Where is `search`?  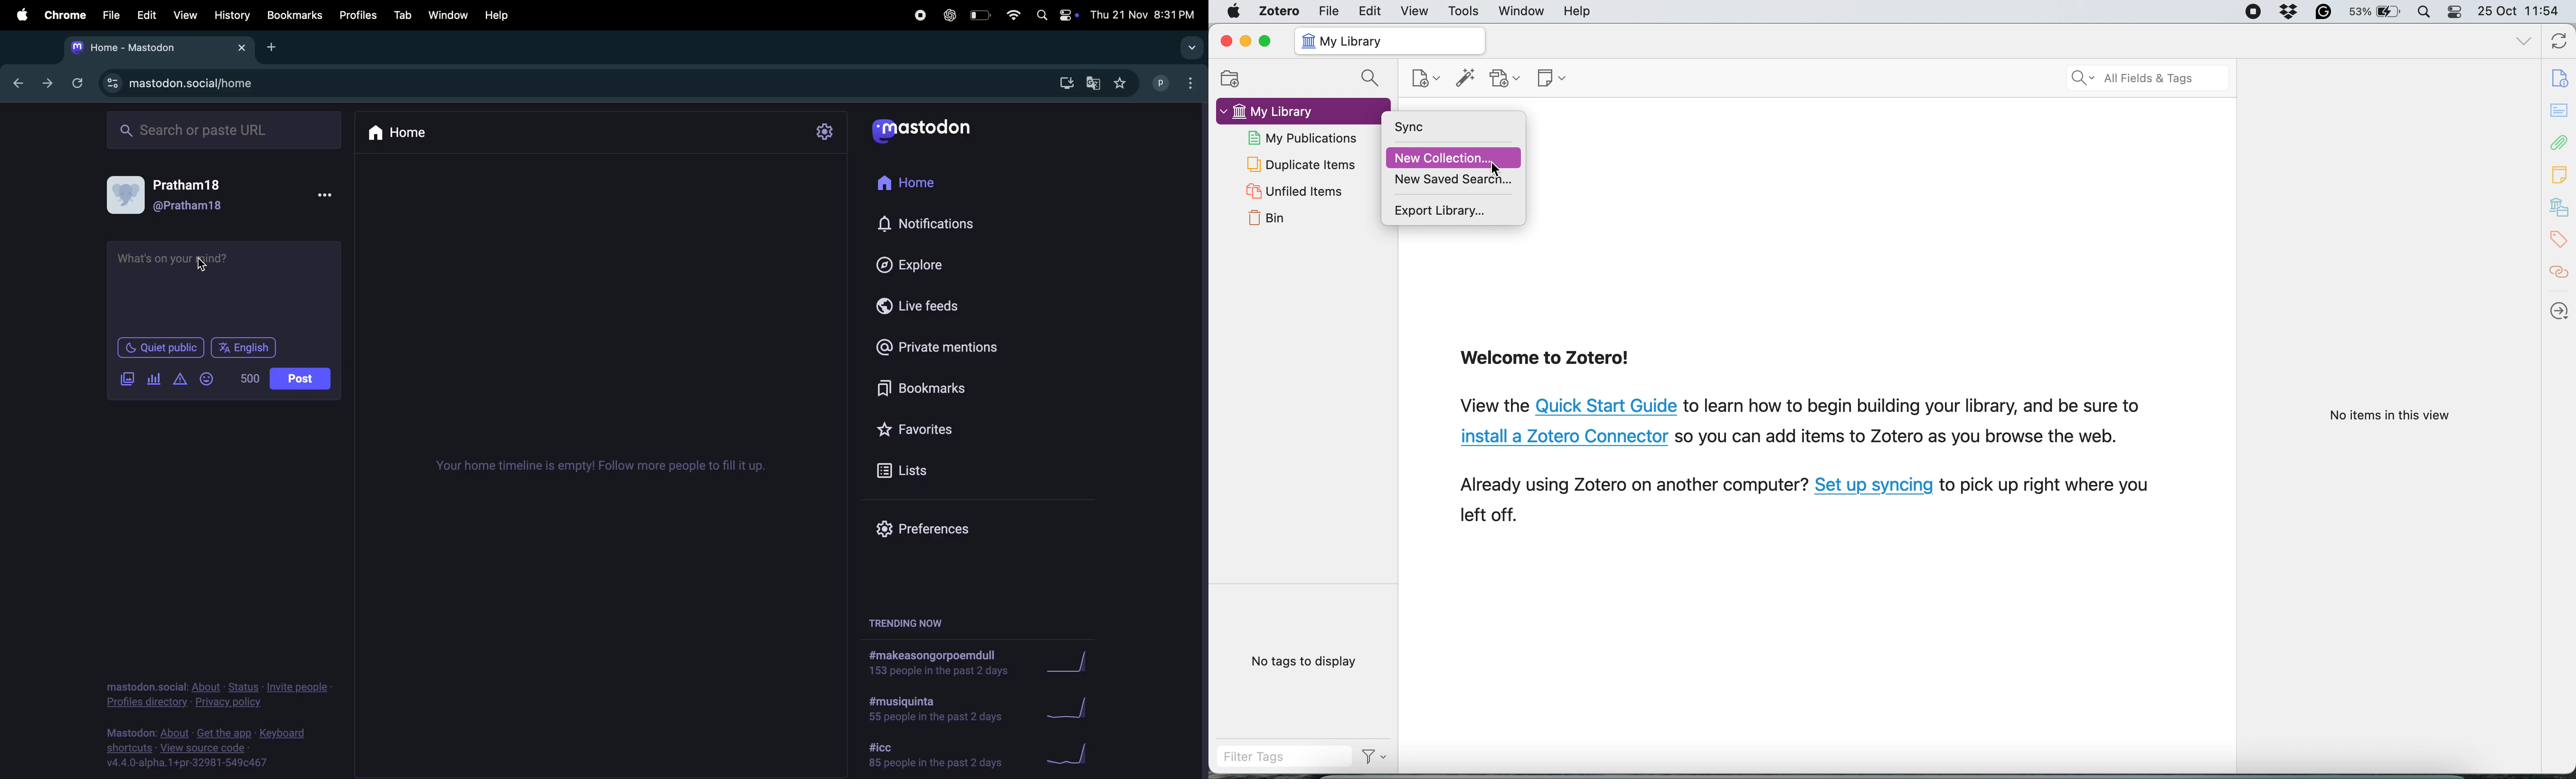
search is located at coordinates (2148, 77).